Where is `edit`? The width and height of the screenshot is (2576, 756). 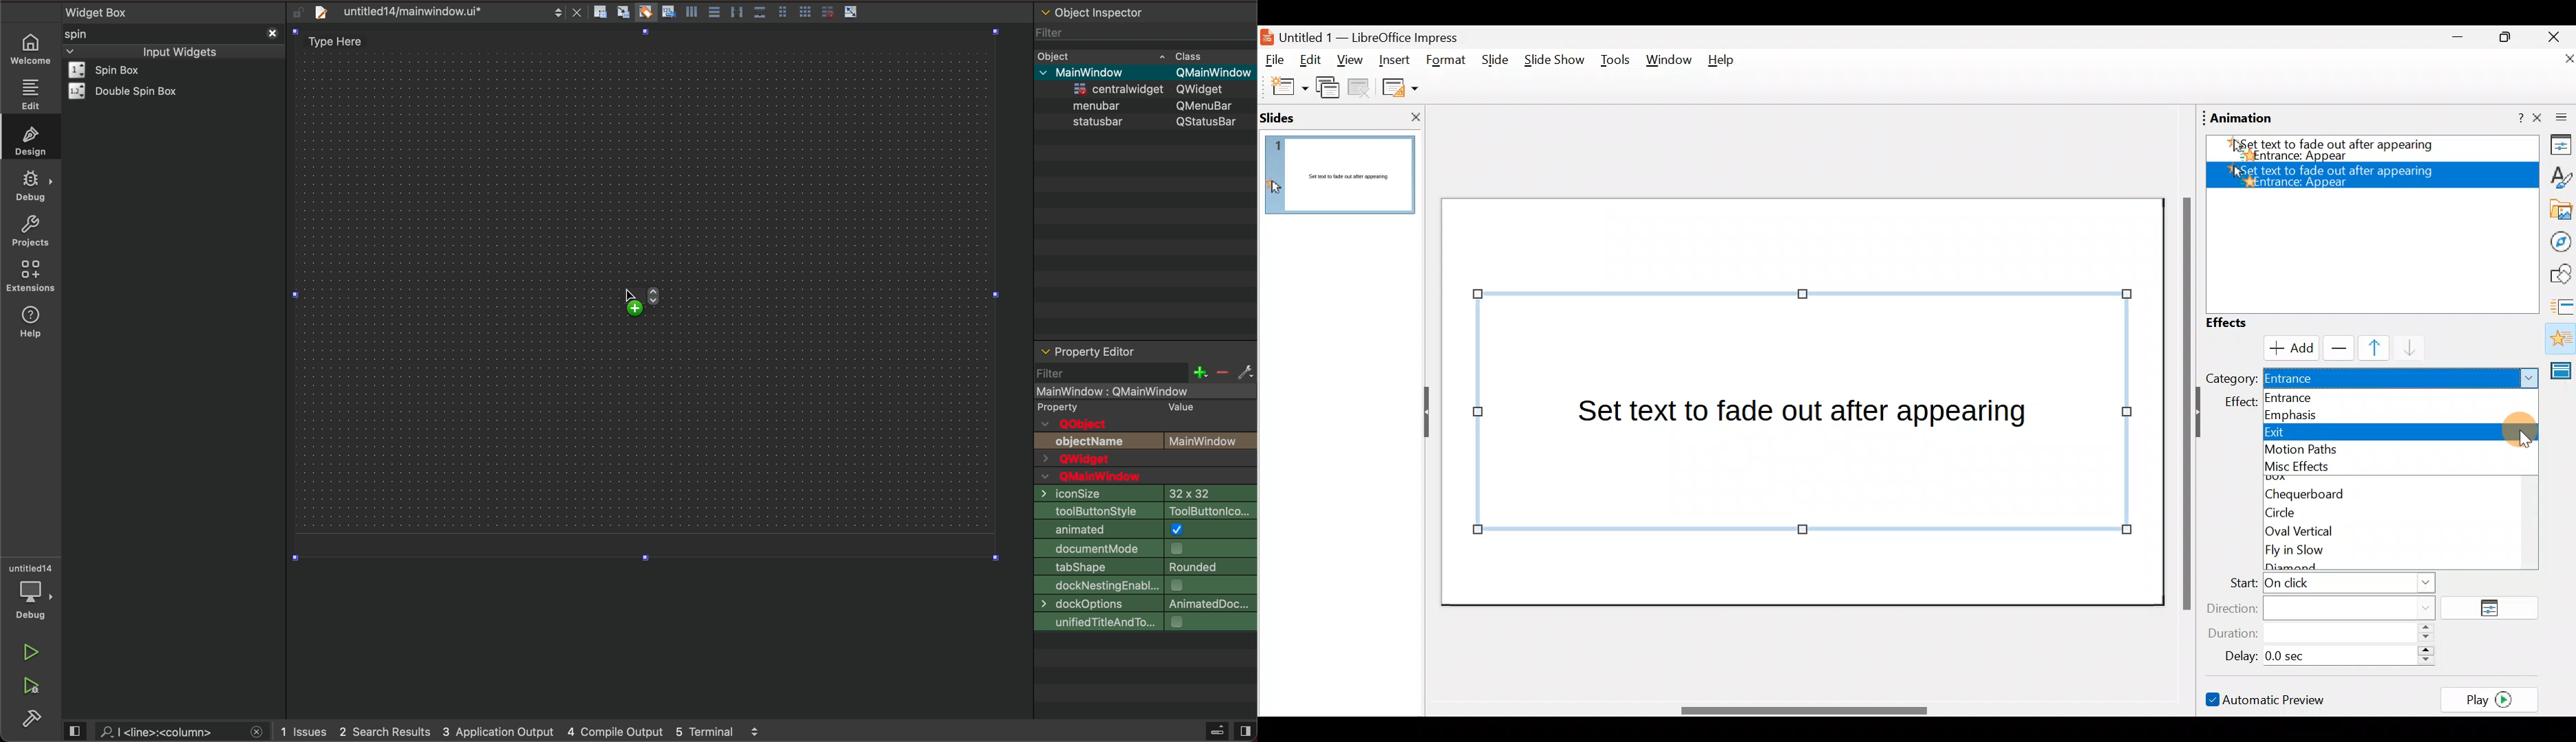 edit is located at coordinates (29, 94).